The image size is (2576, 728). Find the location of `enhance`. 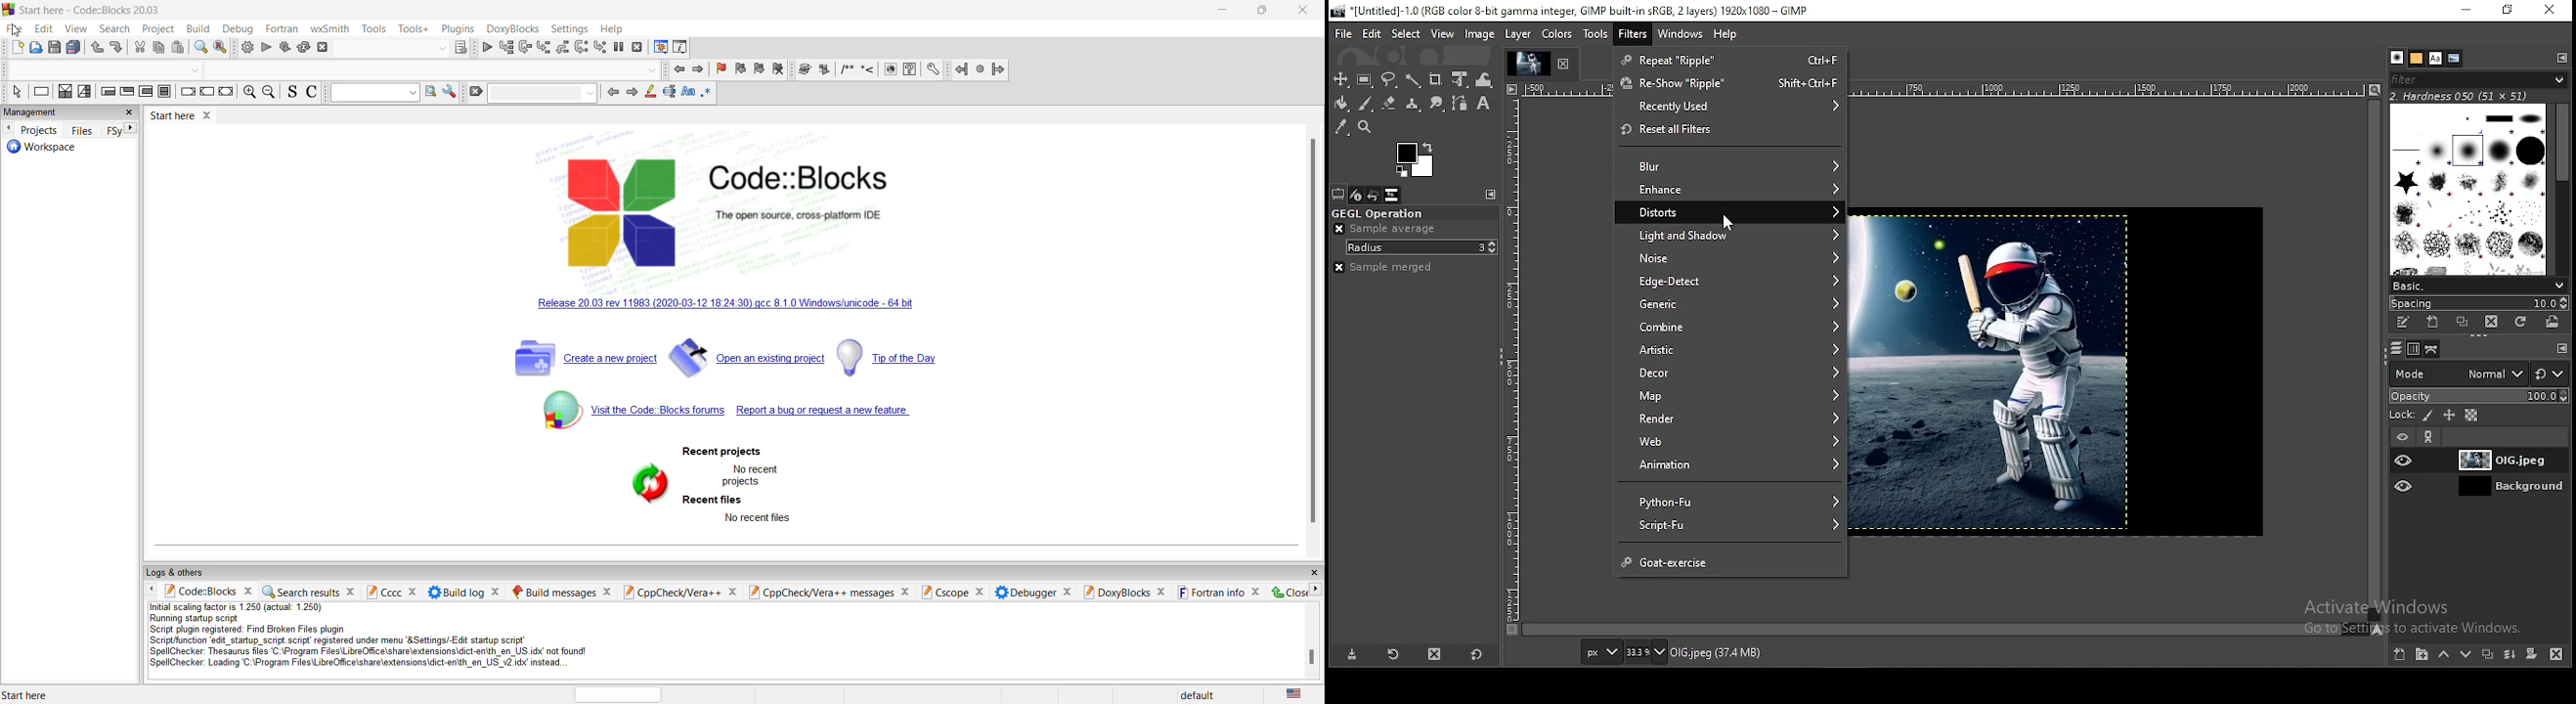

enhance is located at coordinates (1739, 189).